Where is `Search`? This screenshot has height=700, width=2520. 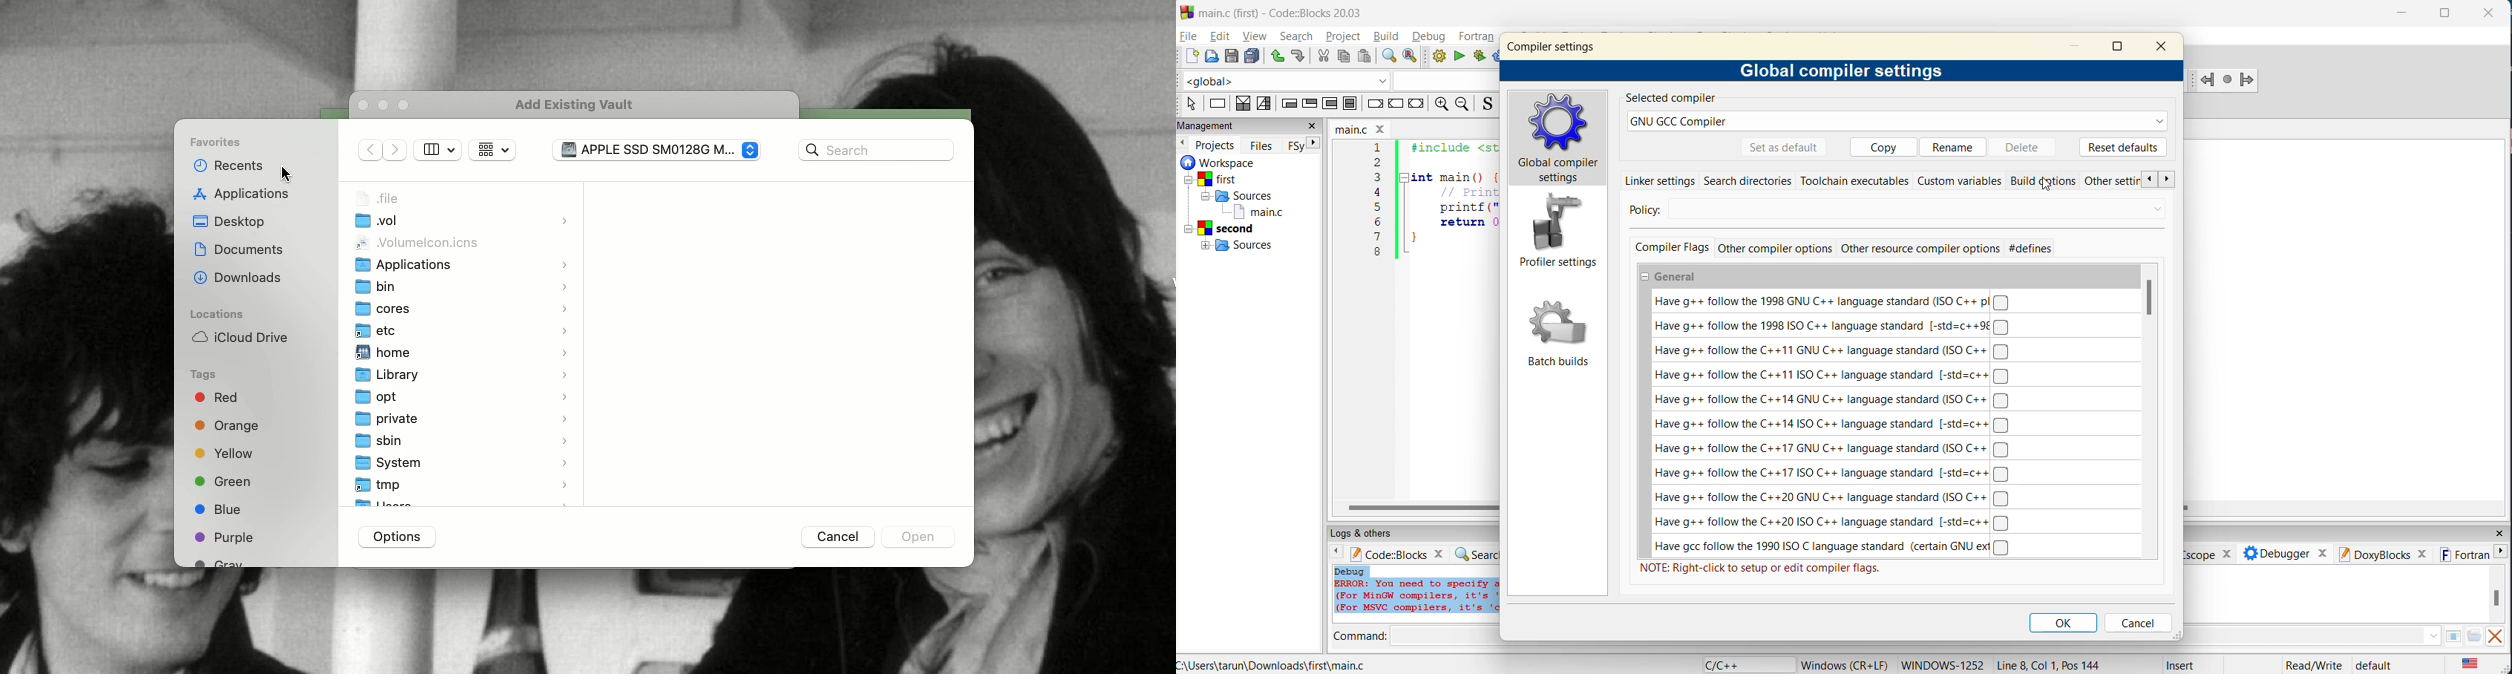
Search is located at coordinates (876, 150).